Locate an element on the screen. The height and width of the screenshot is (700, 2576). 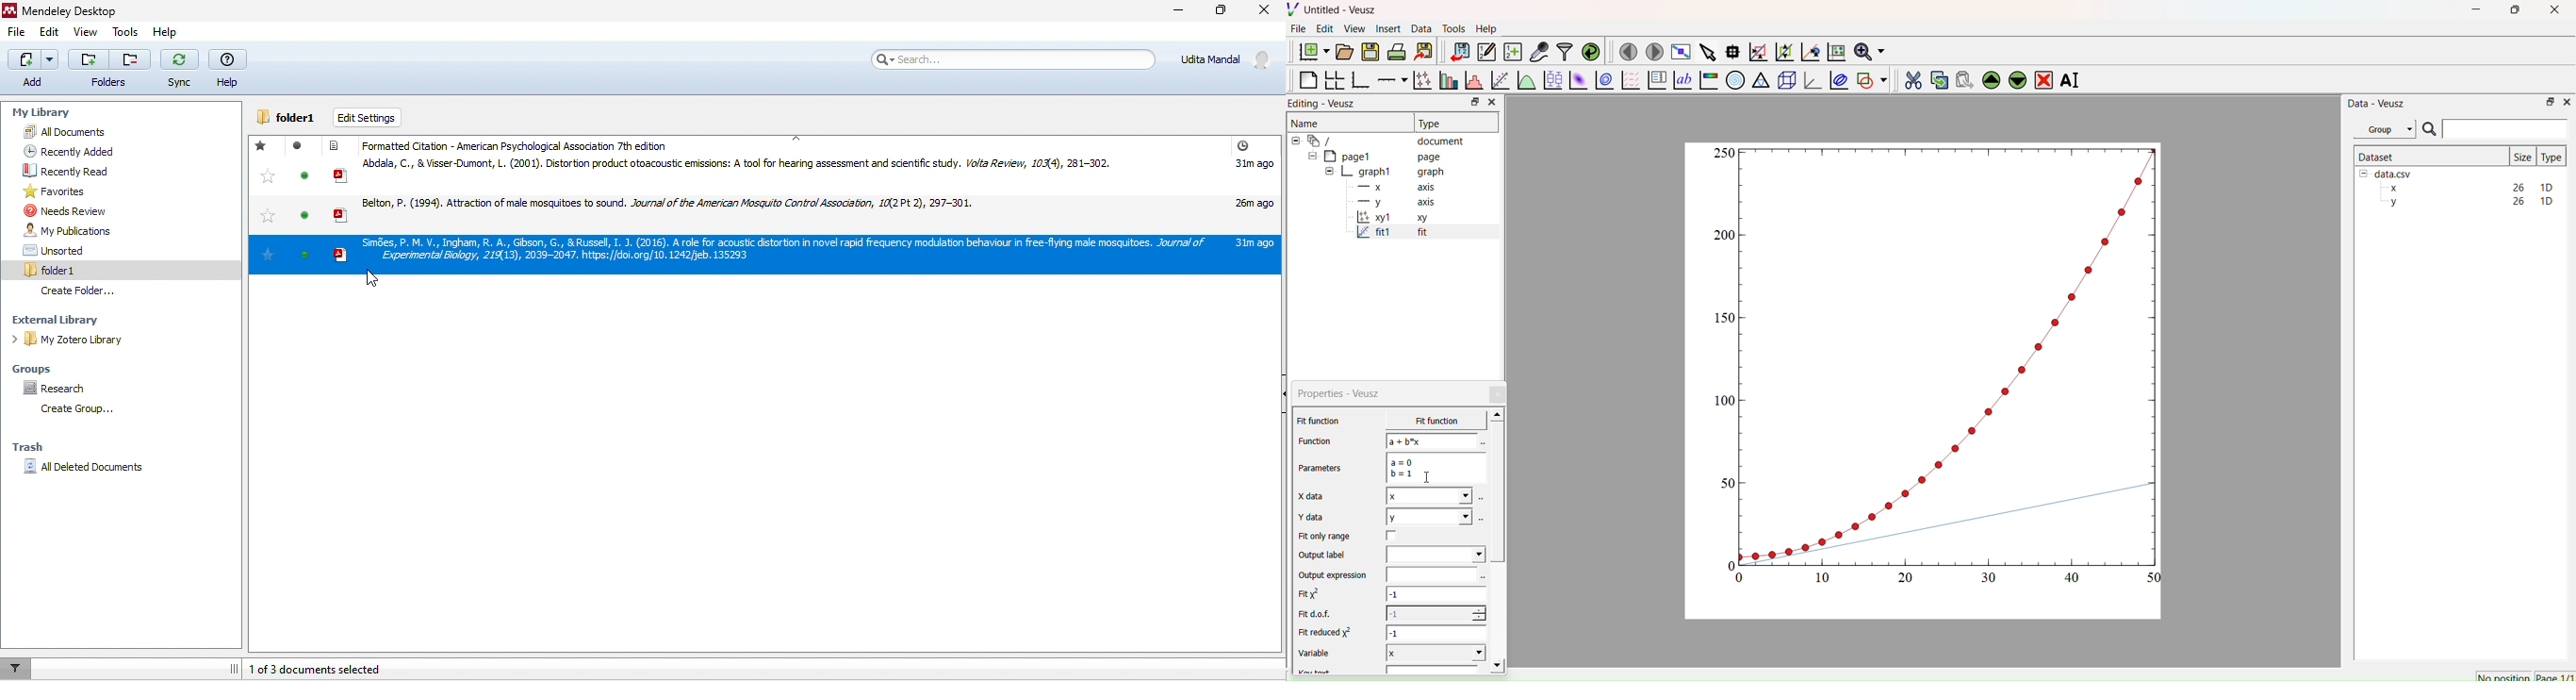
my zotero library is located at coordinates (91, 340).